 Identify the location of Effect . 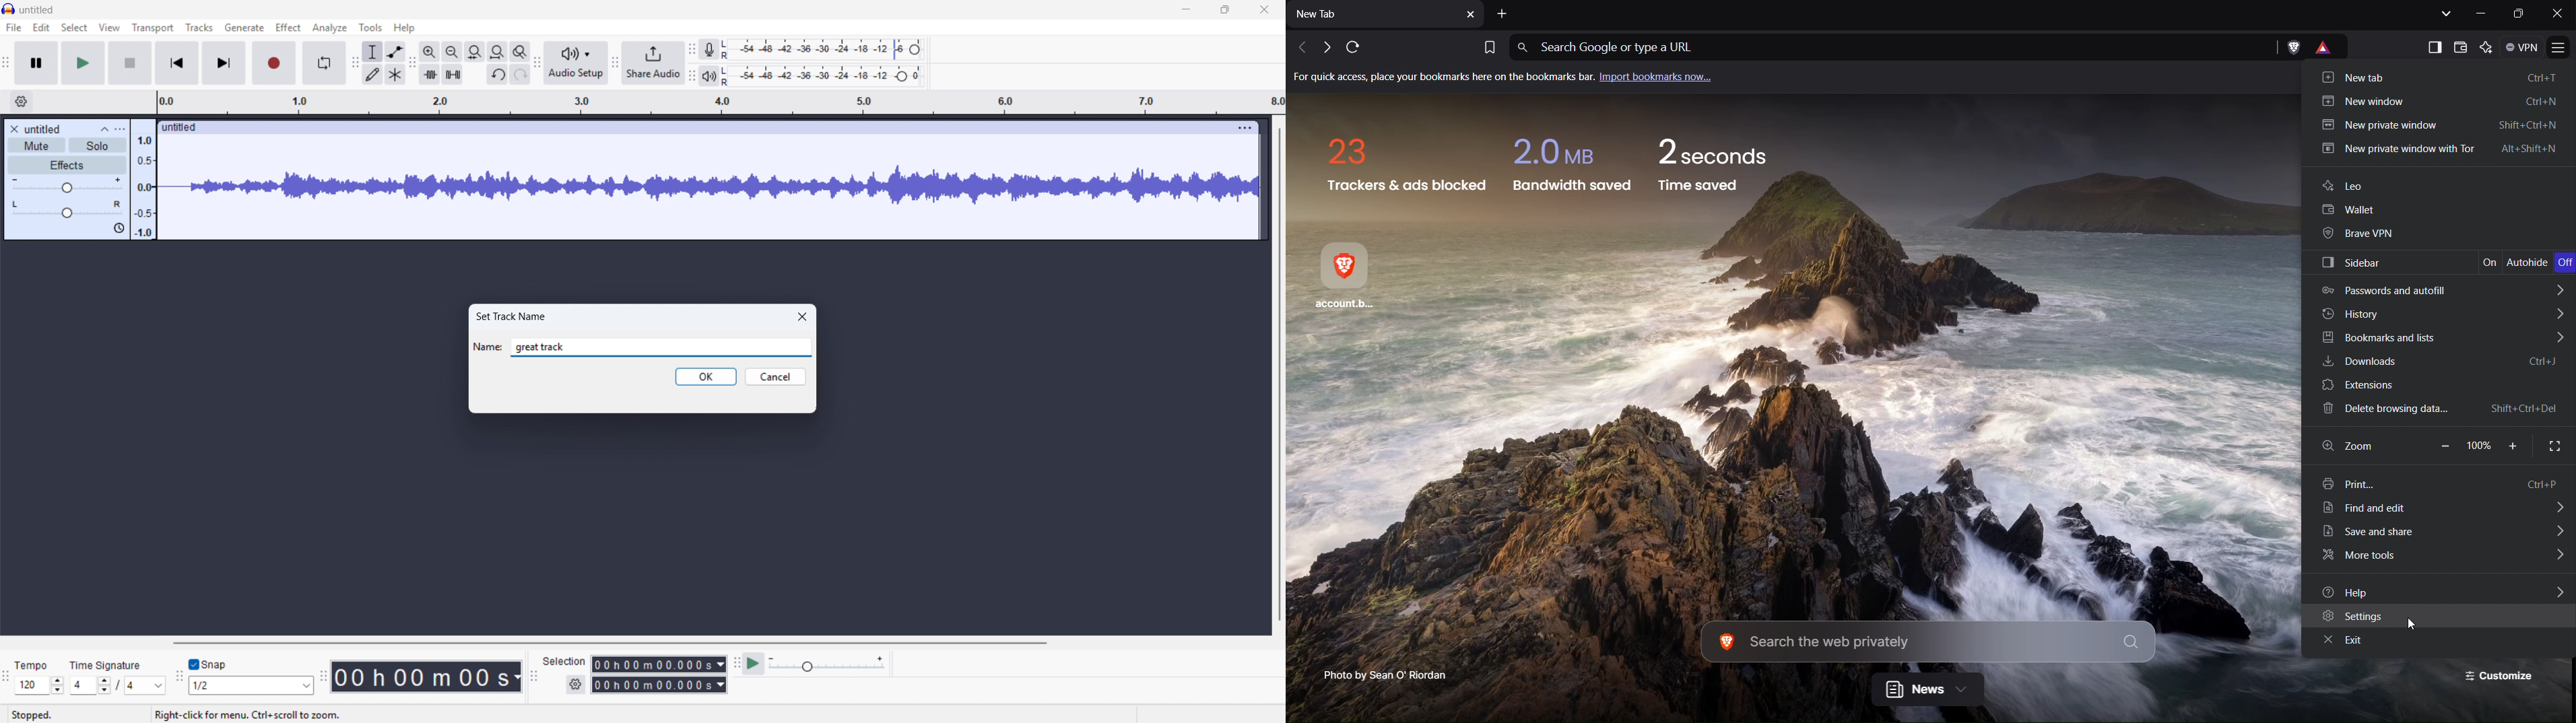
(288, 27).